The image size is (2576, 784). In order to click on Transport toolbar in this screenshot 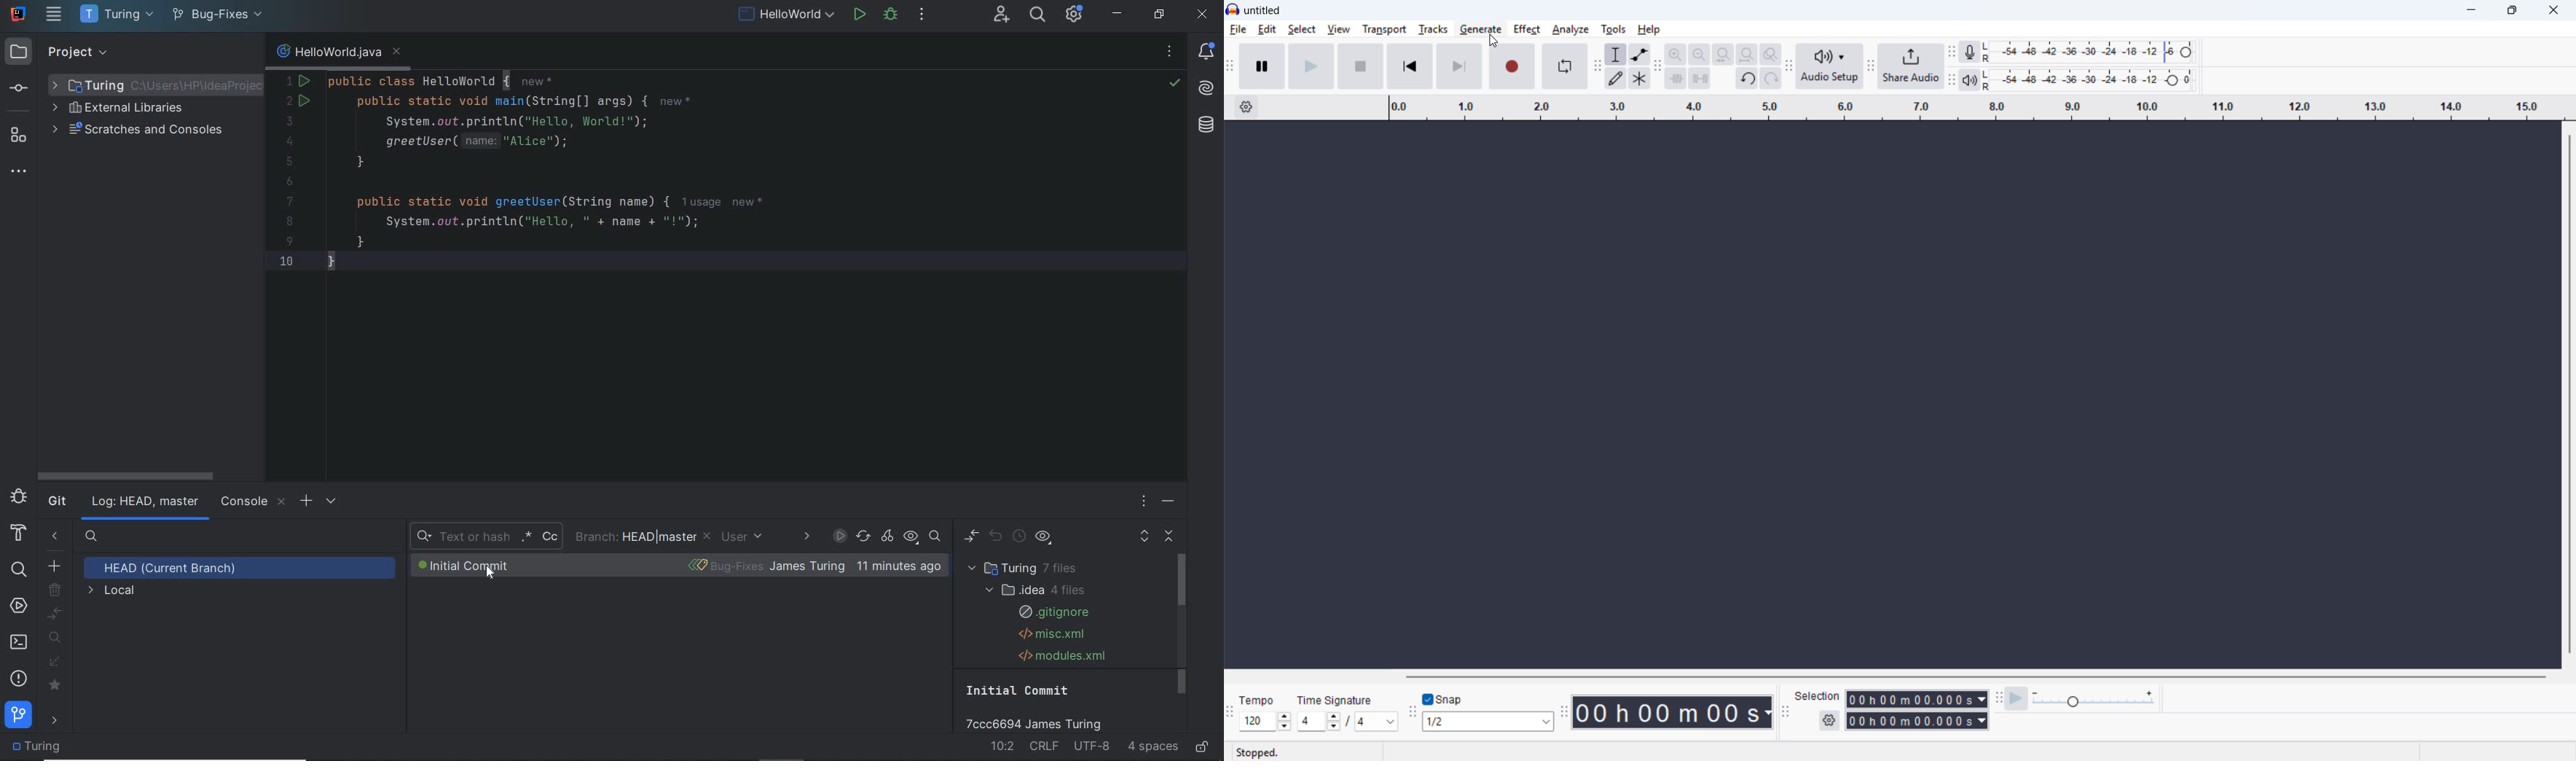, I will do `click(1230, 66)`.